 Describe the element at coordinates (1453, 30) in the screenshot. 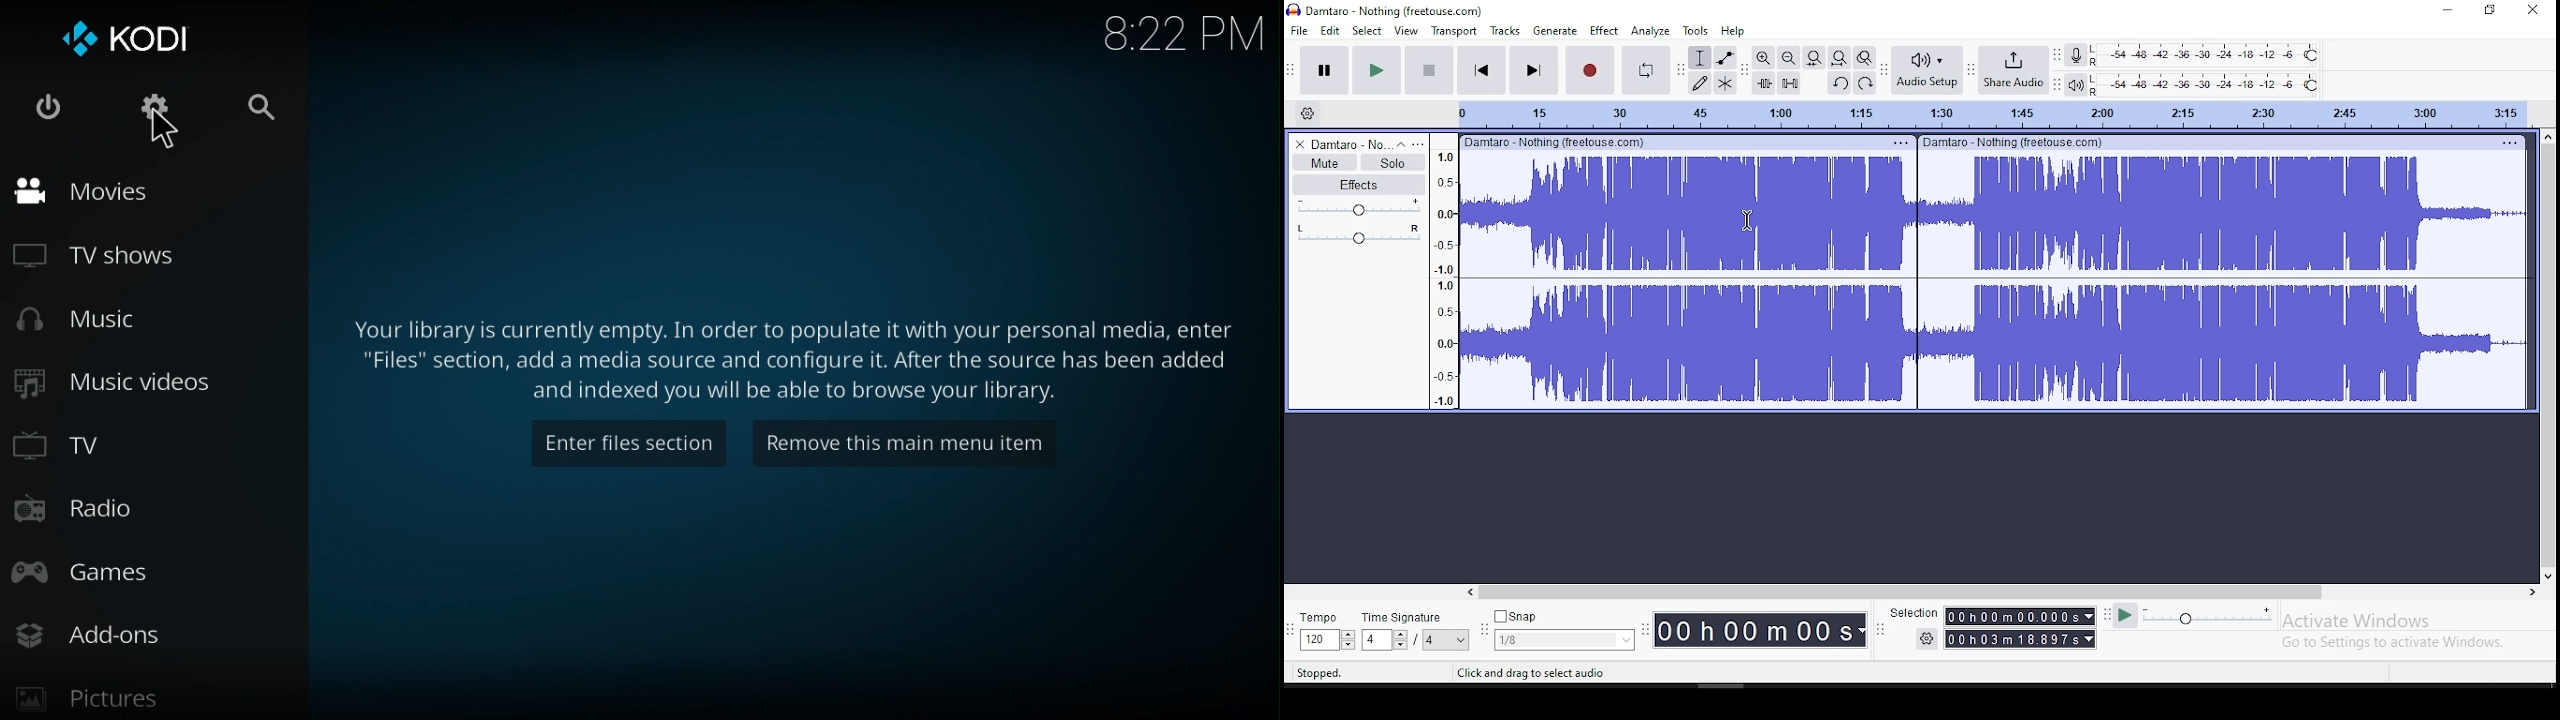

I see `transport` at that location.